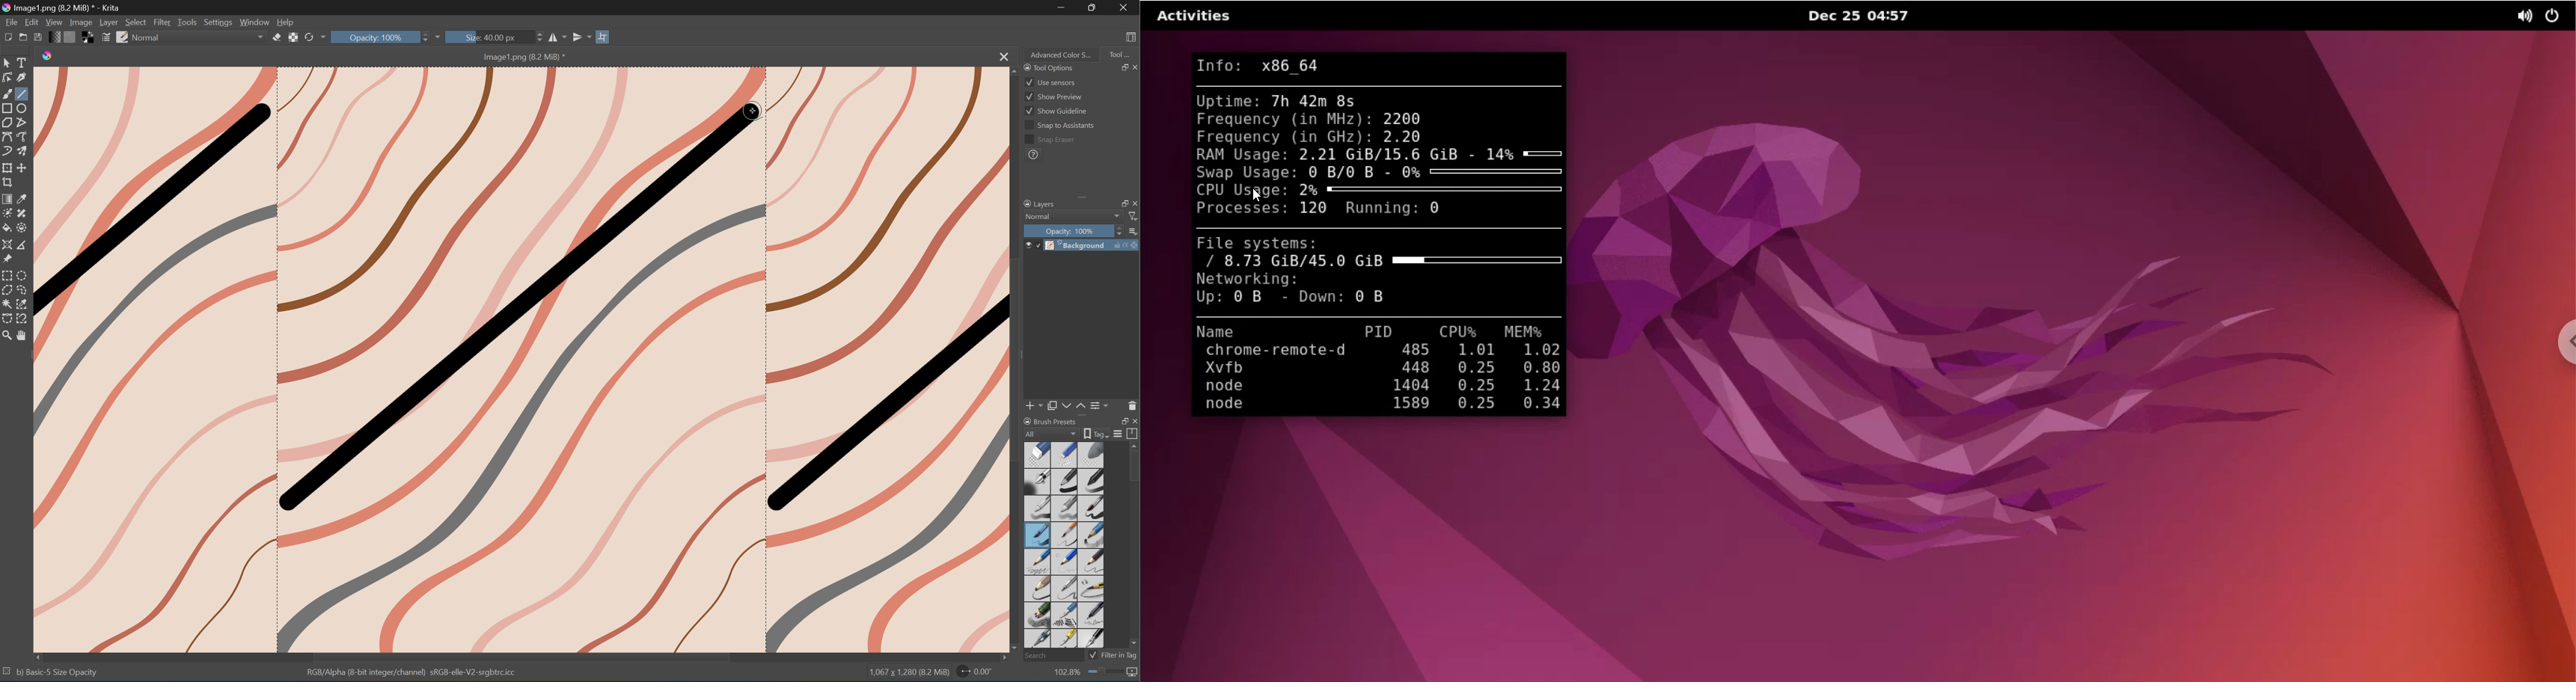  Describe the element at coordinates (1052, 405) in the screenshot. I see `Duplicate layer or mask ` at that location.